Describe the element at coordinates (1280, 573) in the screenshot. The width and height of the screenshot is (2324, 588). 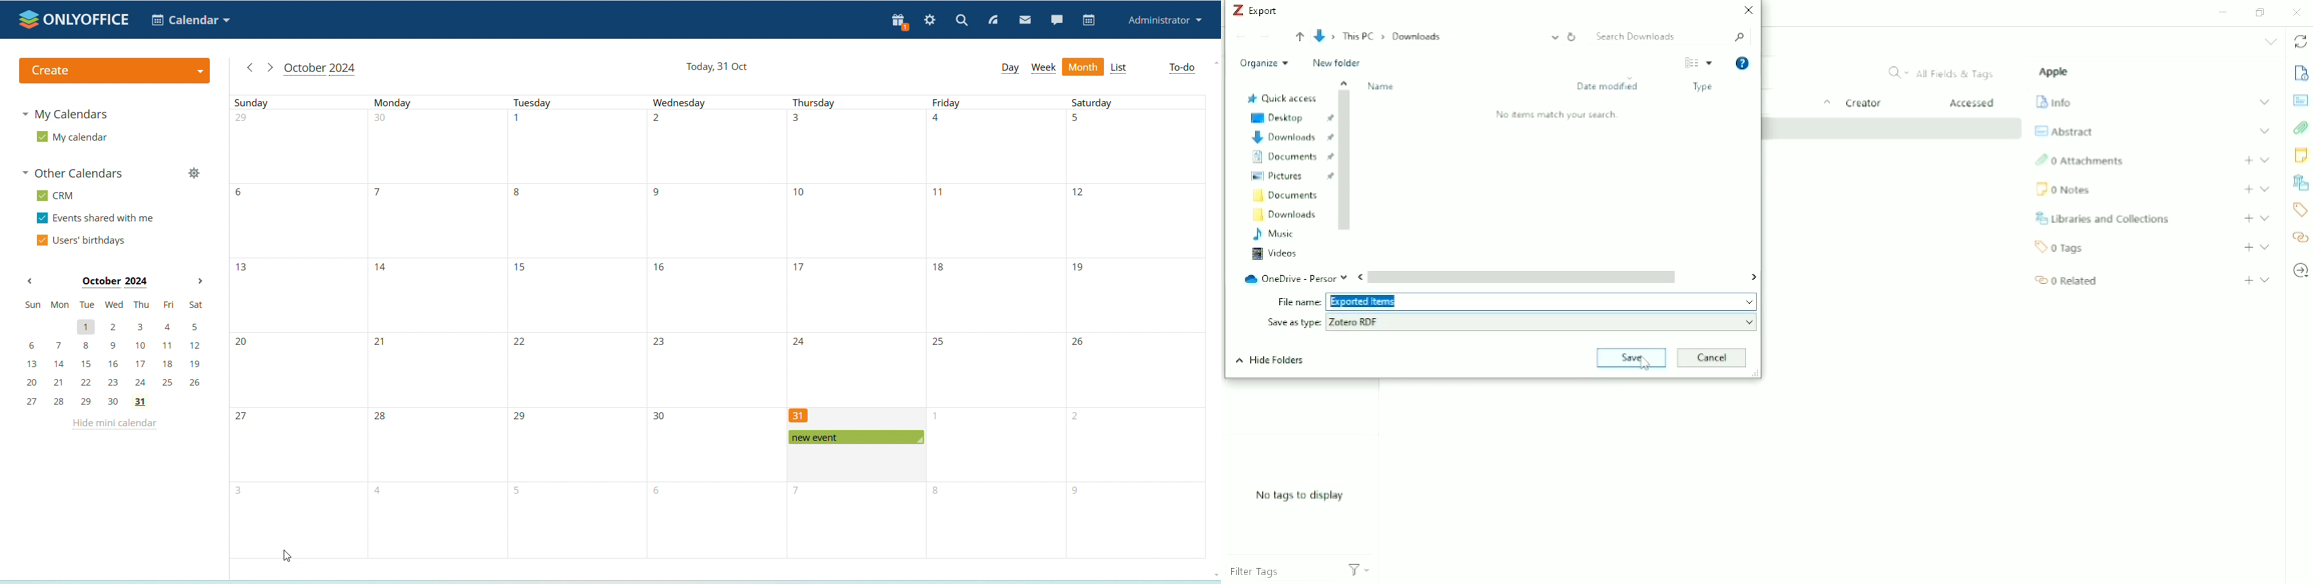
I see `Filter Tags` at that location.